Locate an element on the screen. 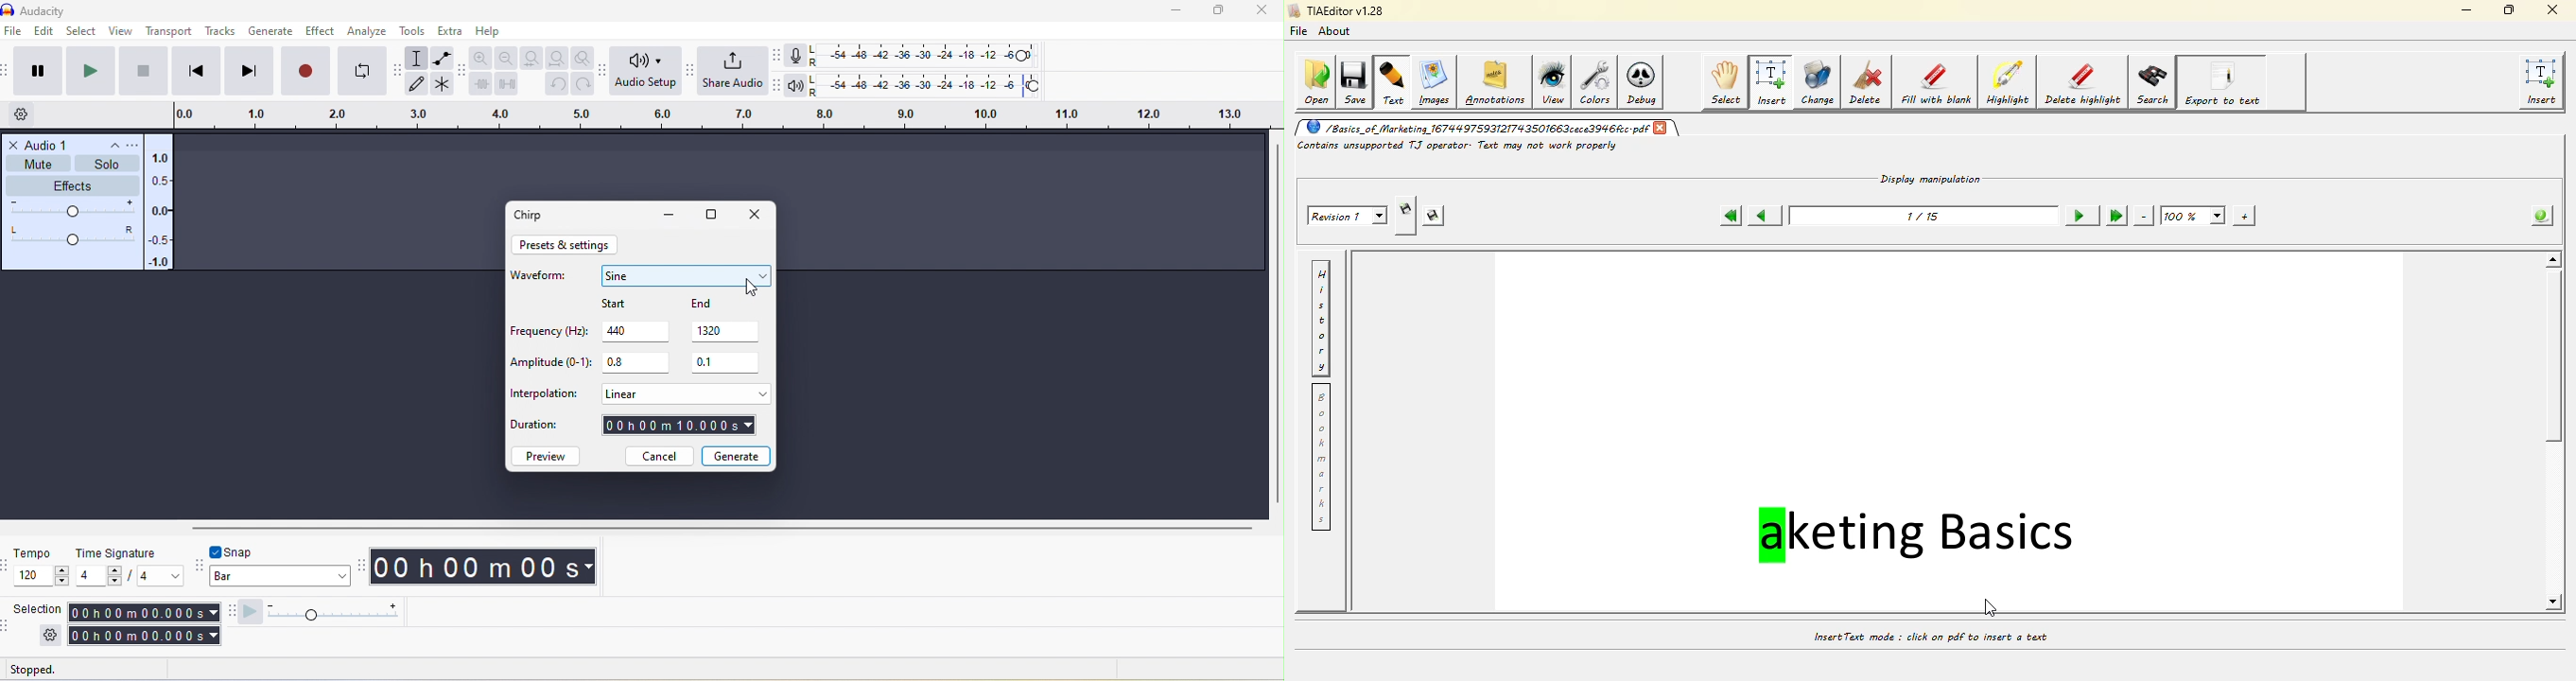 This screenshot has height=700, width=2576. cancel is located at coordinates (658, 457).